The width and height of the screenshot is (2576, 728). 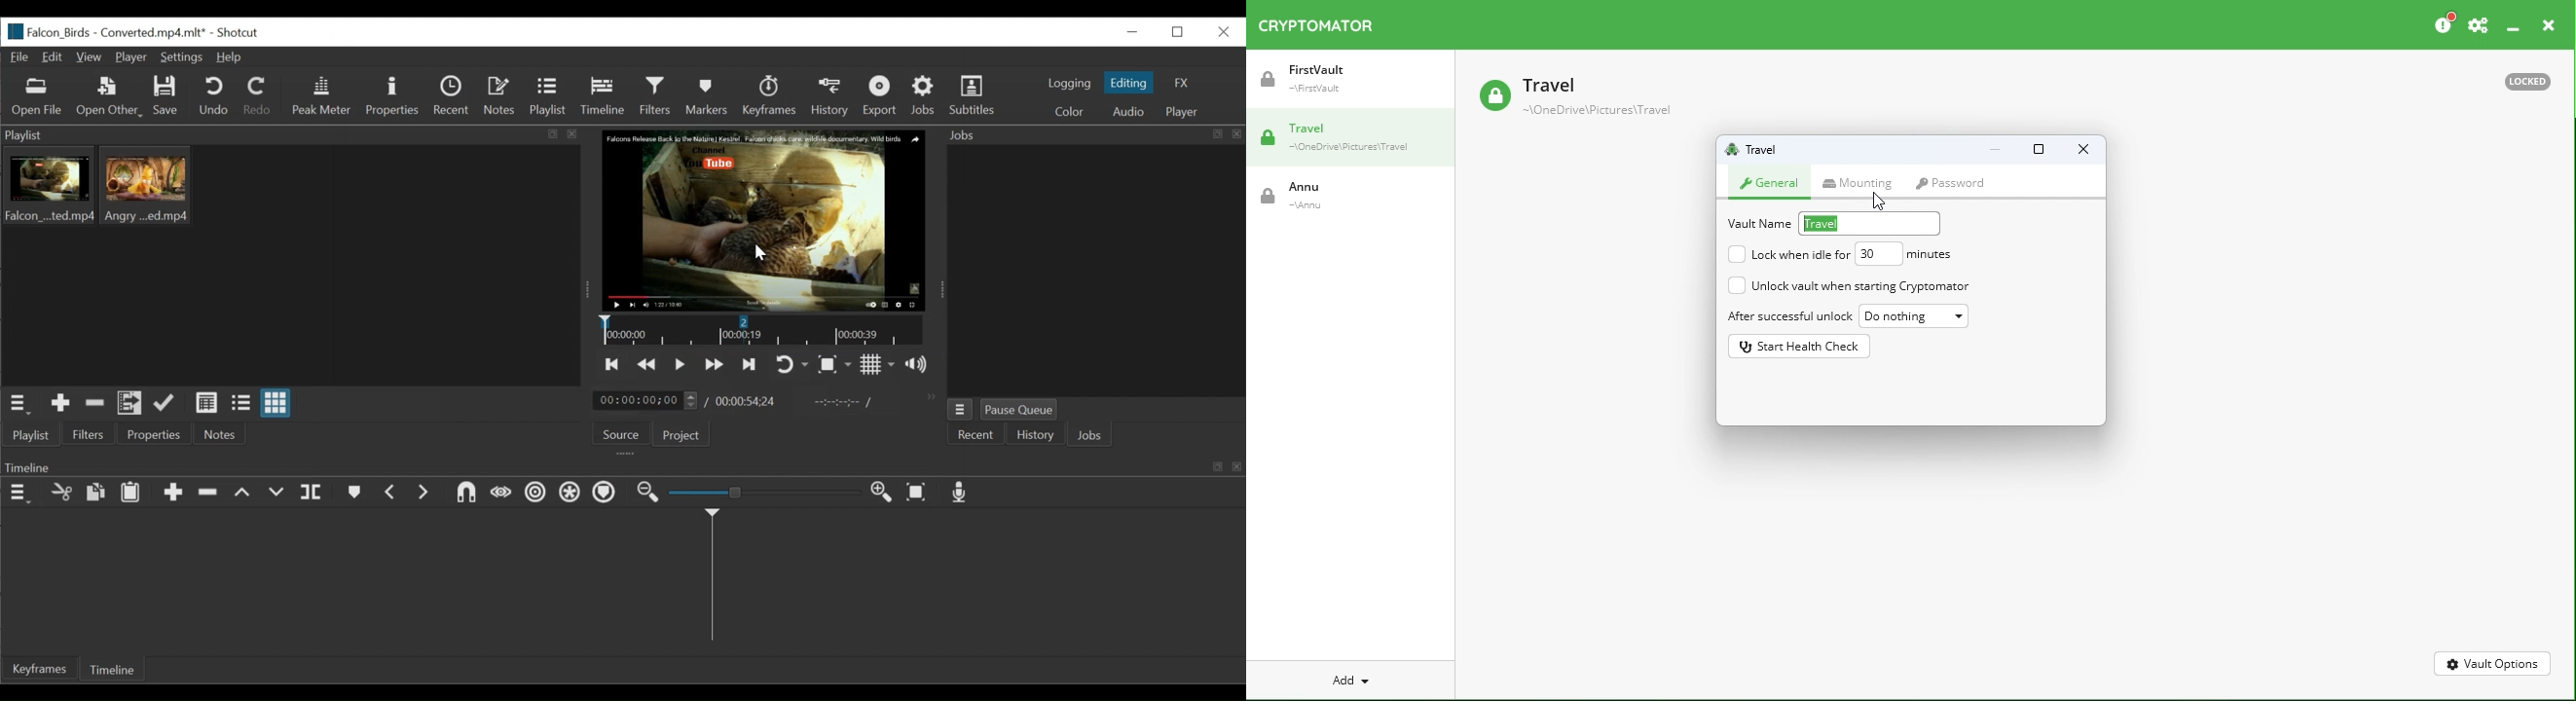 What do you see at coordinates (391, 492) in the screenshot?
I see `Previous marker` at bounding box center [391, 492].